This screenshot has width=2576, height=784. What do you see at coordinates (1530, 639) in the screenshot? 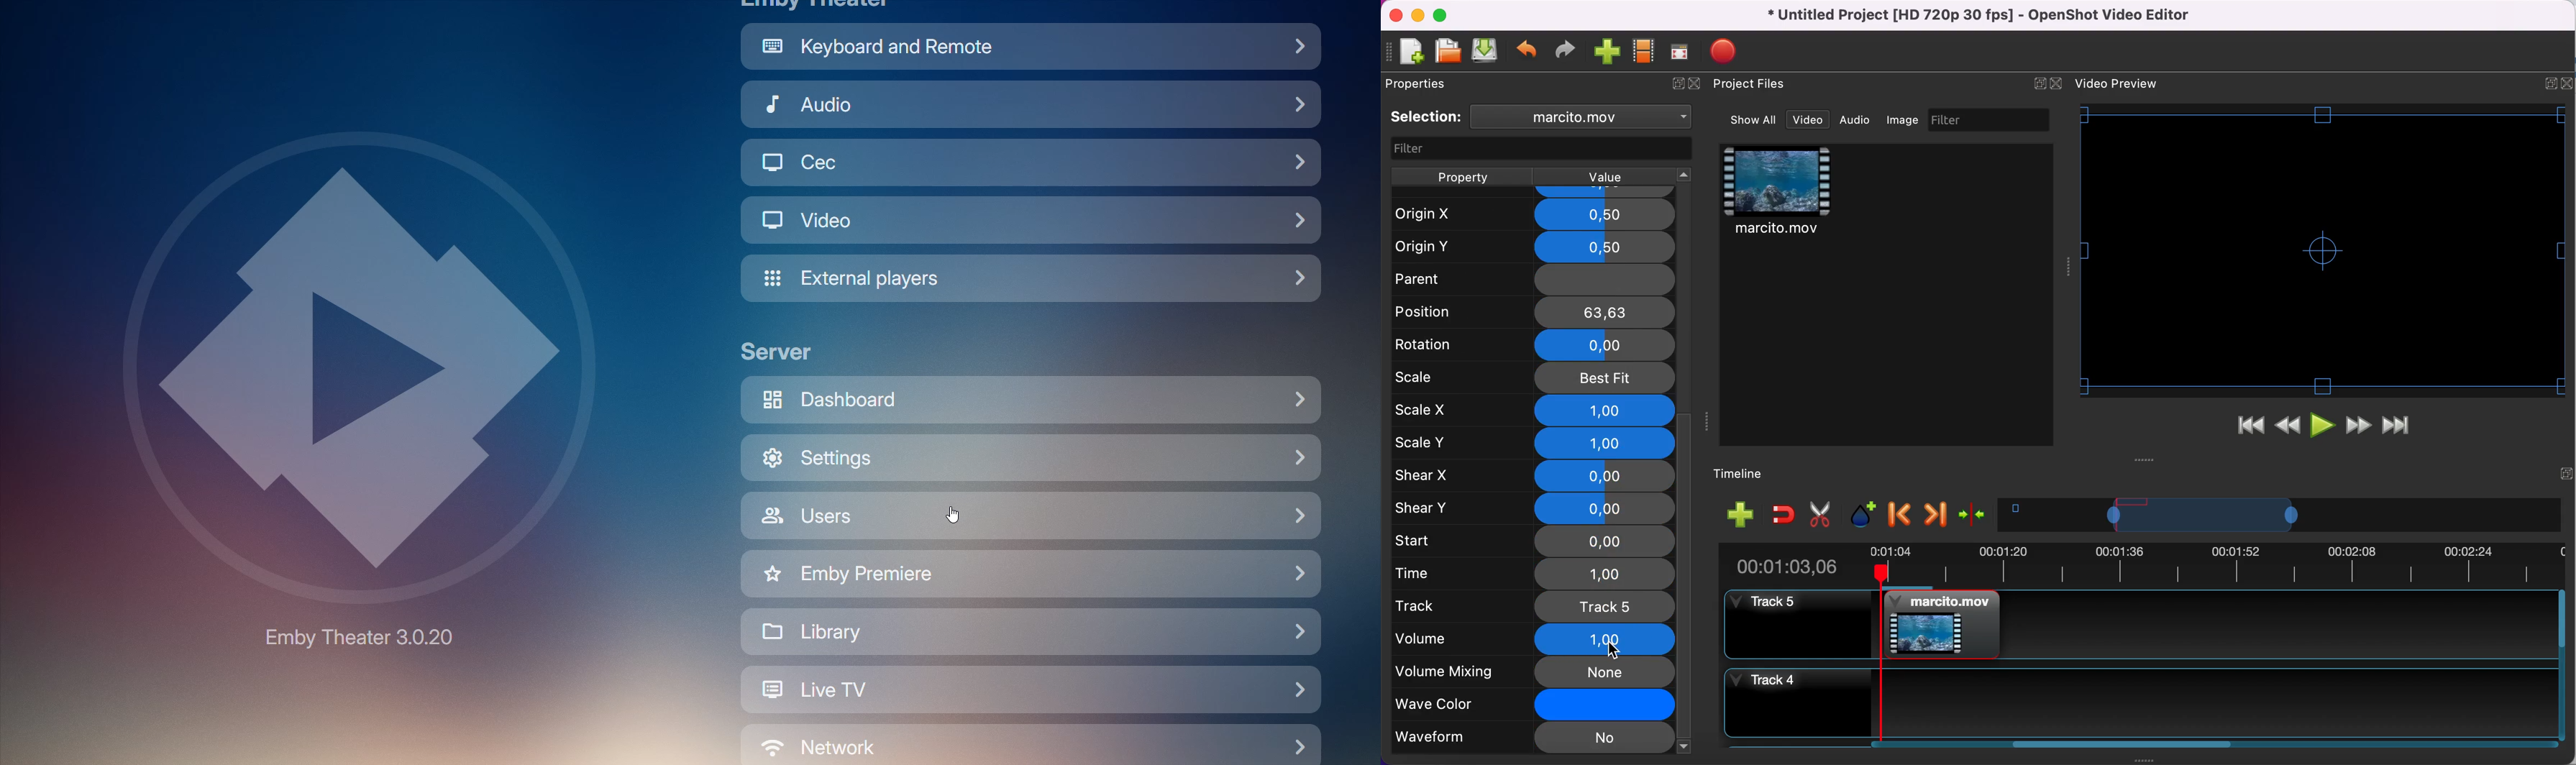
I see `volume 1` at bounding box center [1530, 639].